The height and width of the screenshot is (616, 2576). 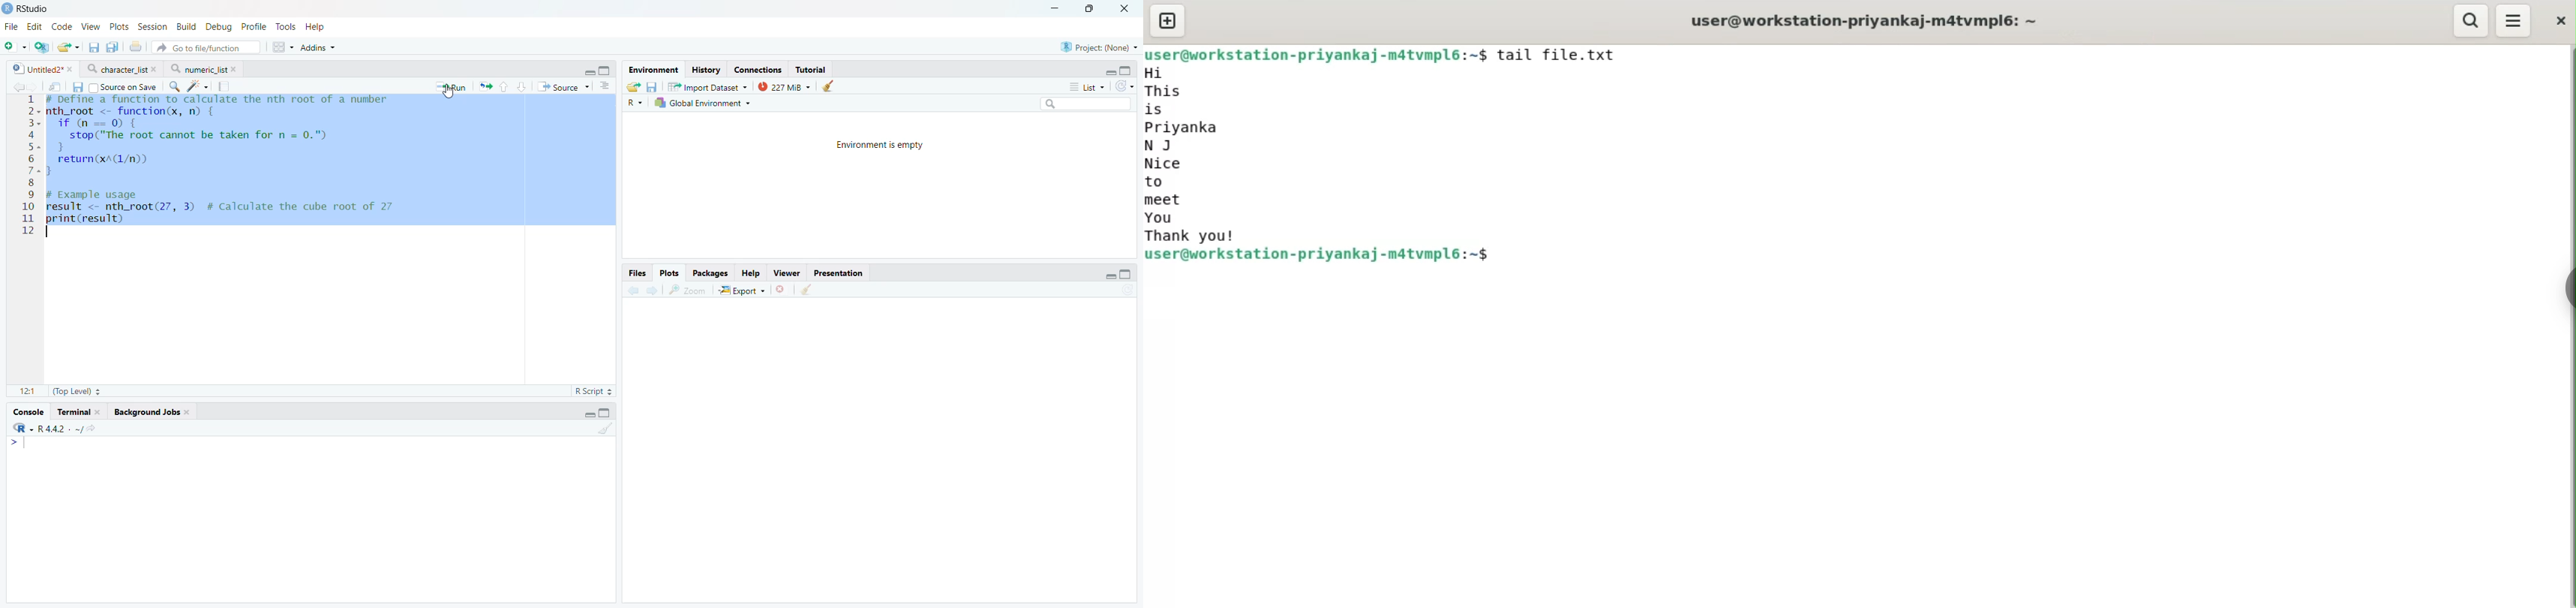 I want to click on Files, so click(x=637, y=272).